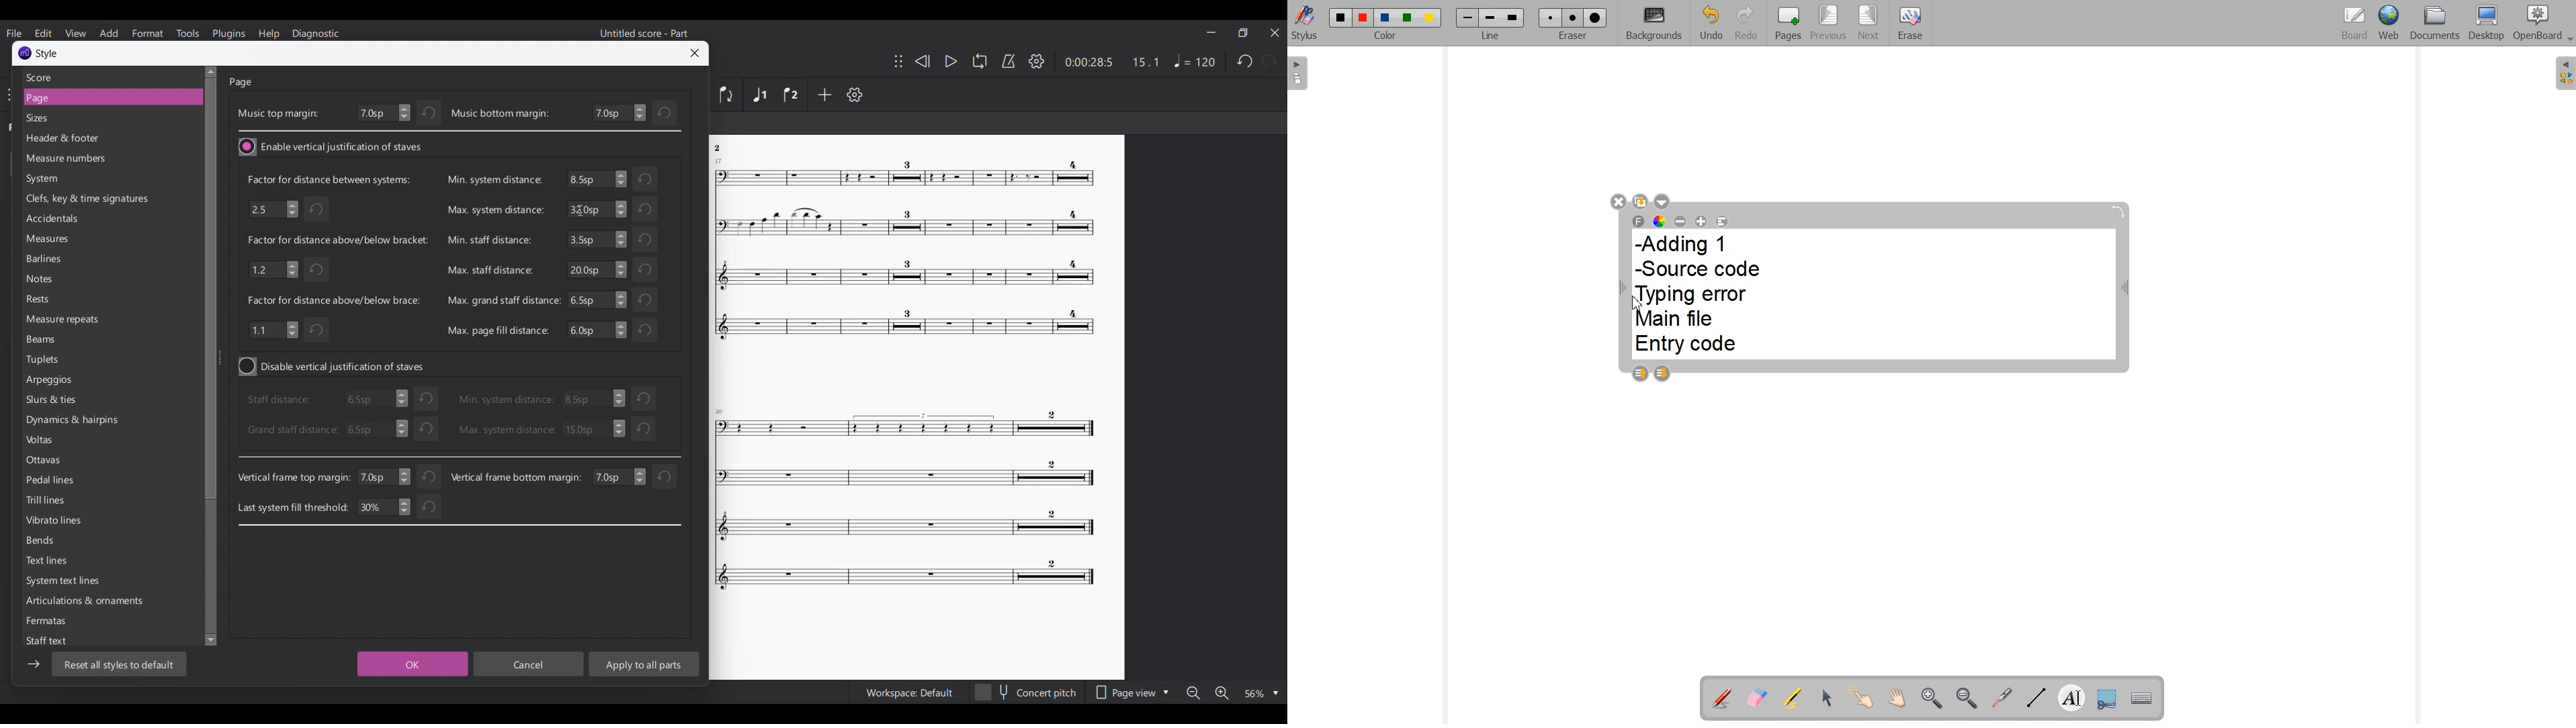 Image resolution: width=2576 pixels, height=728 pixels. Describe the element at coordinates (60, 401) in the screenshot. I see `Shurs & ties` at that location.